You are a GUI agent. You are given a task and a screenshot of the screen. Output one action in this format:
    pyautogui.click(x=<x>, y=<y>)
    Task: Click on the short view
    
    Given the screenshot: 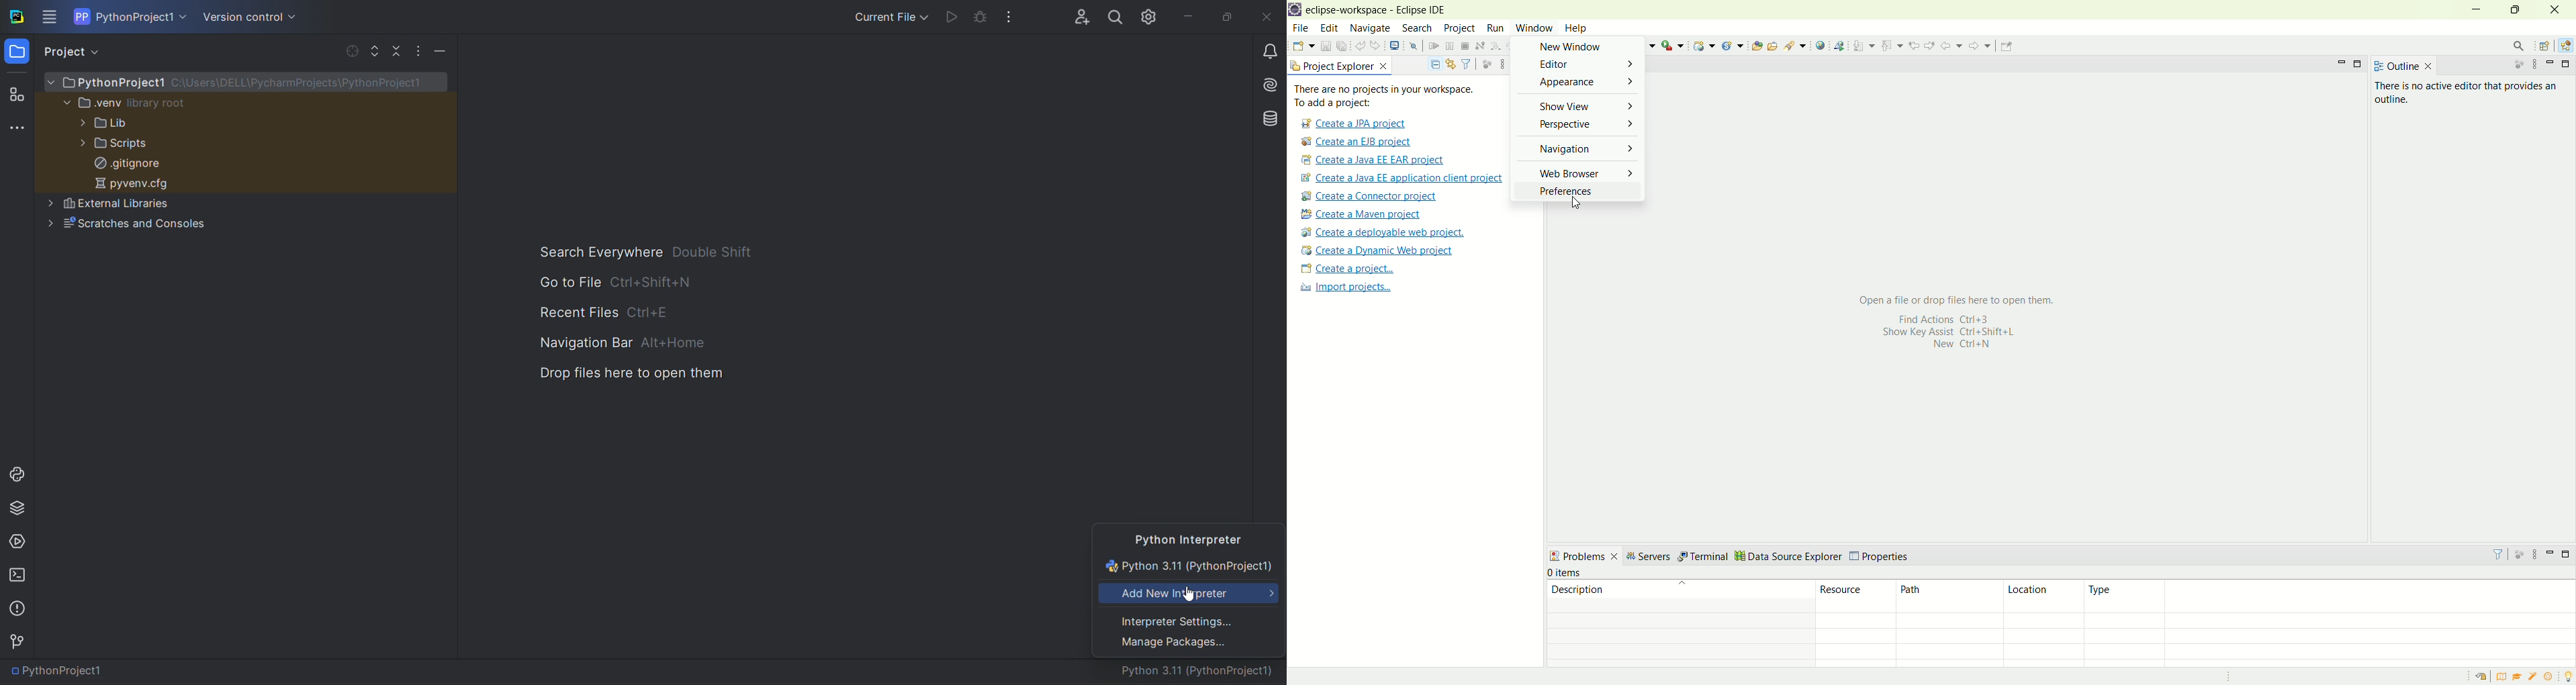 What is the action you would take?
    pyautogui.click(x=1580, y=105)
    